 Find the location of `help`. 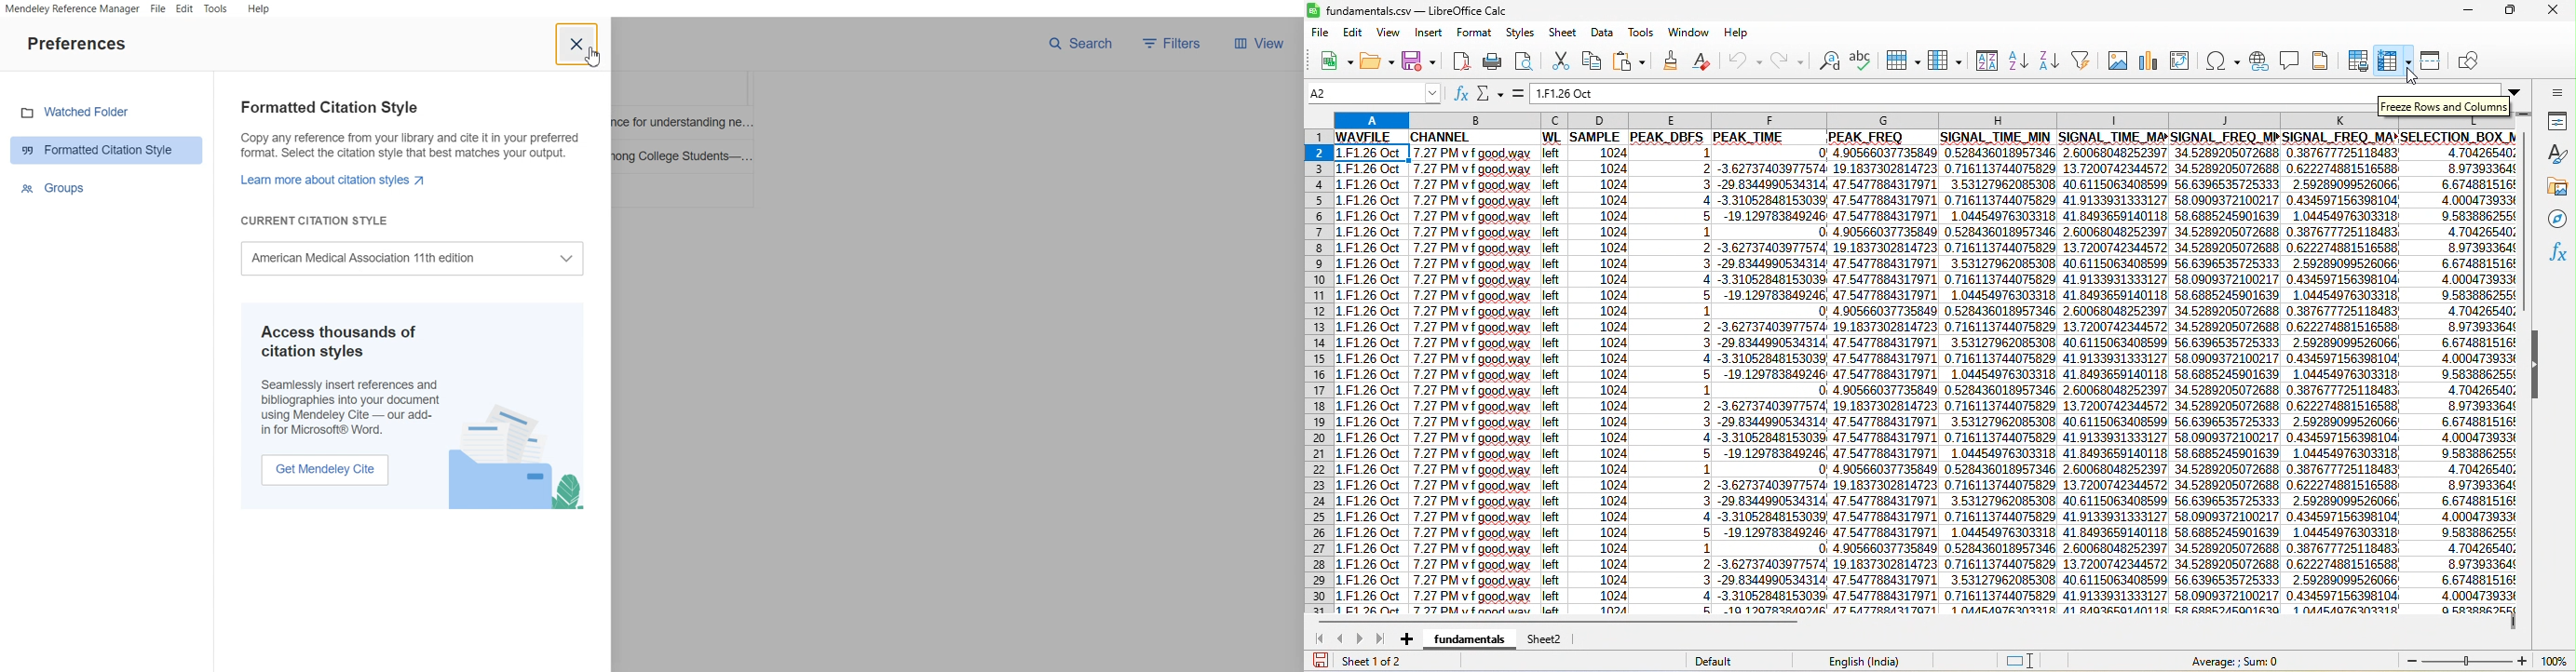

help is located at coordinates (1734, 30).